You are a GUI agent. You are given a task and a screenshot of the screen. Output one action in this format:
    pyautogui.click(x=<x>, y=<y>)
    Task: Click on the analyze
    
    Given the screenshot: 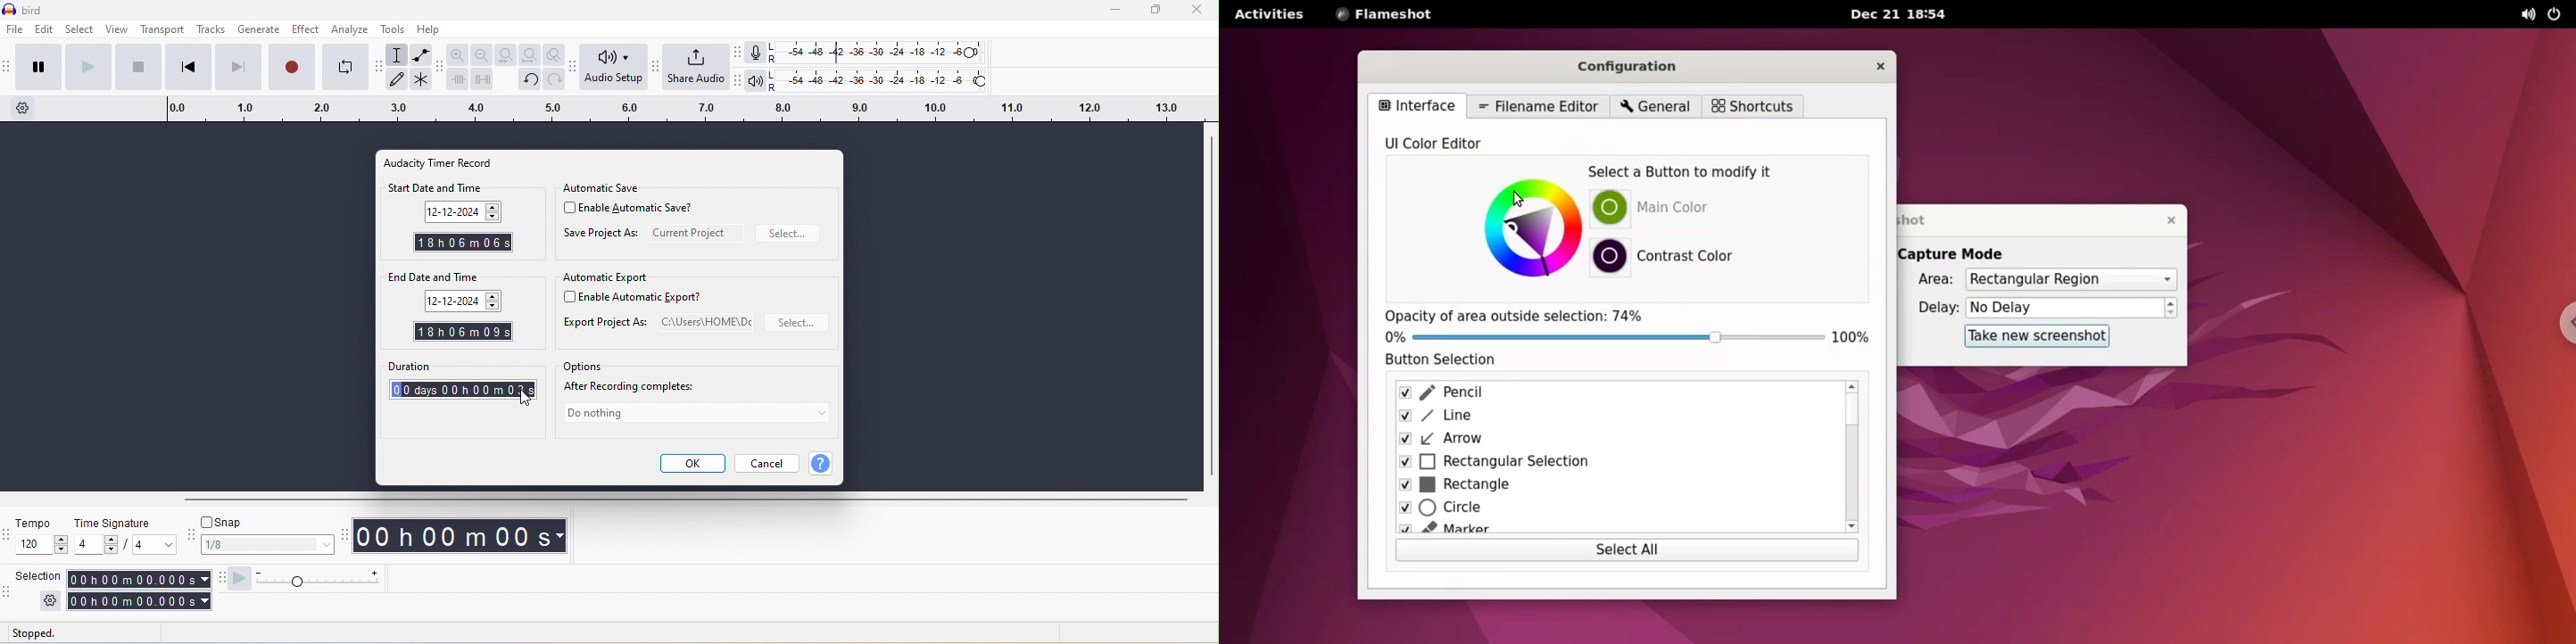 What is the action you would take?
    pyautogui.click(x=350, y=29)
    